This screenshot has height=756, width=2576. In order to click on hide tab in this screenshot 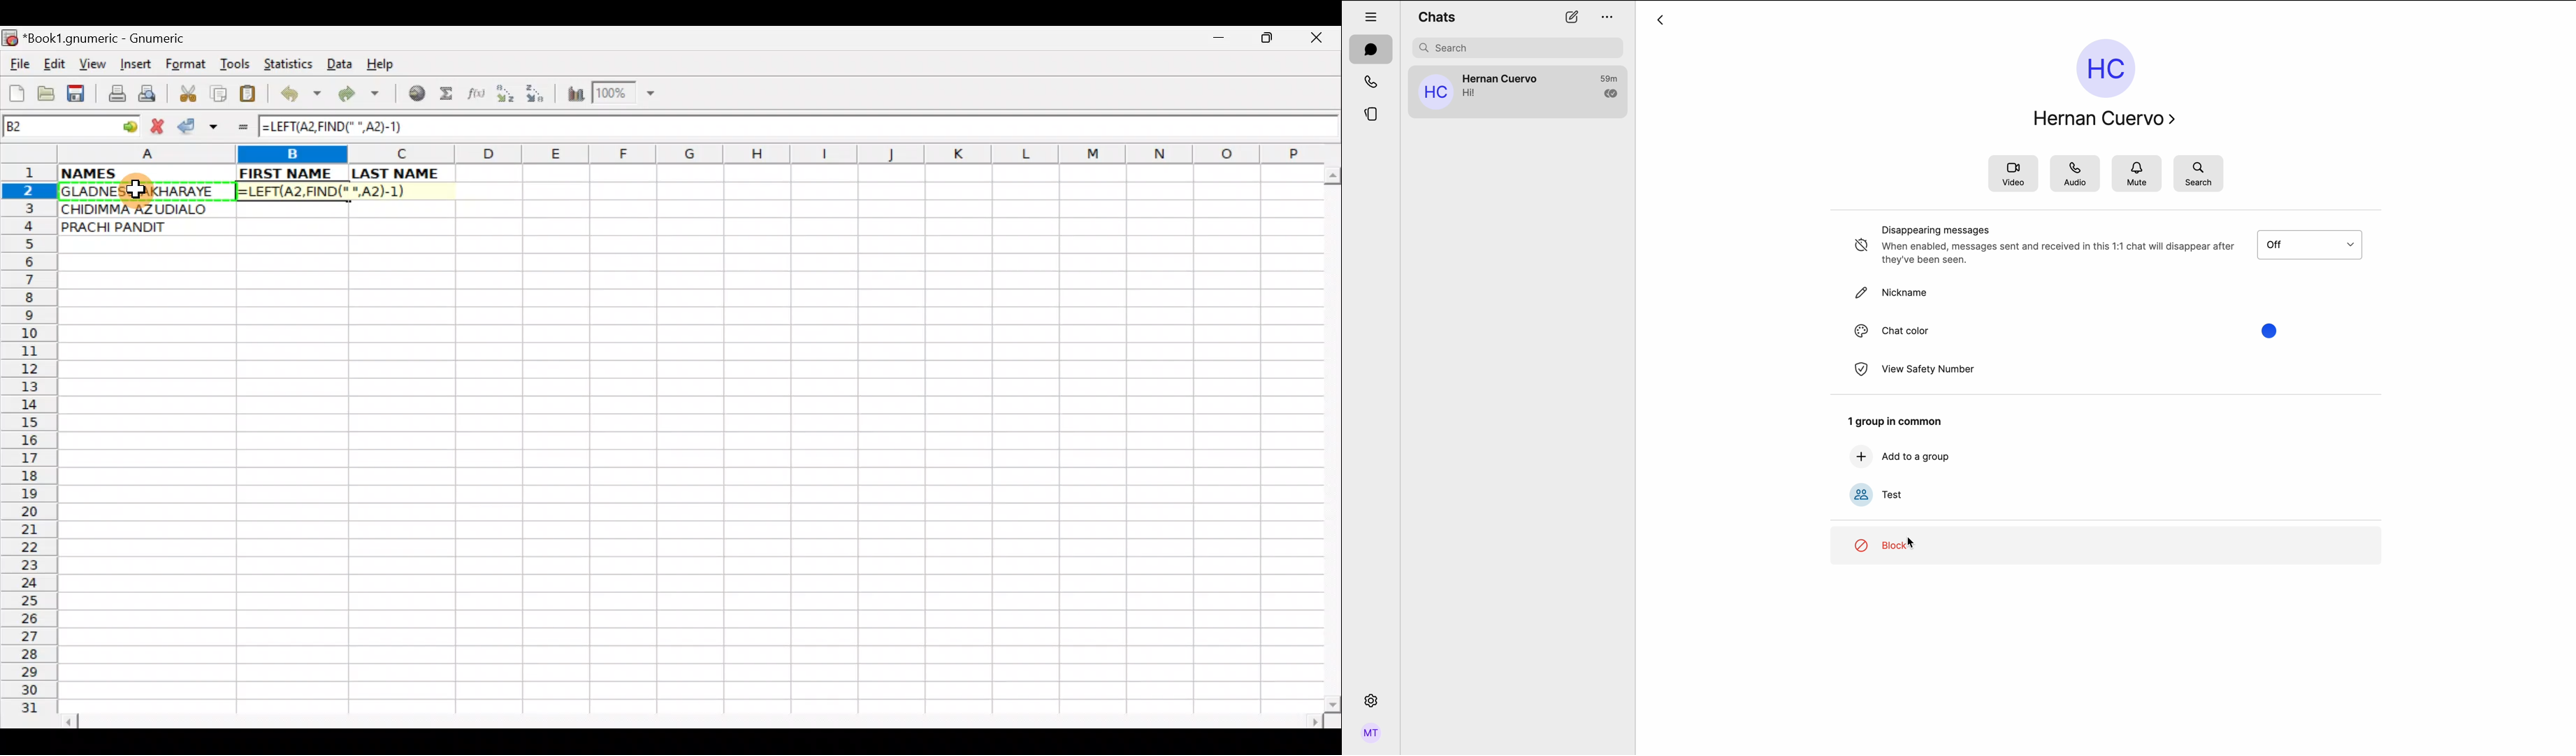, I will do `click(1372, 17)`.